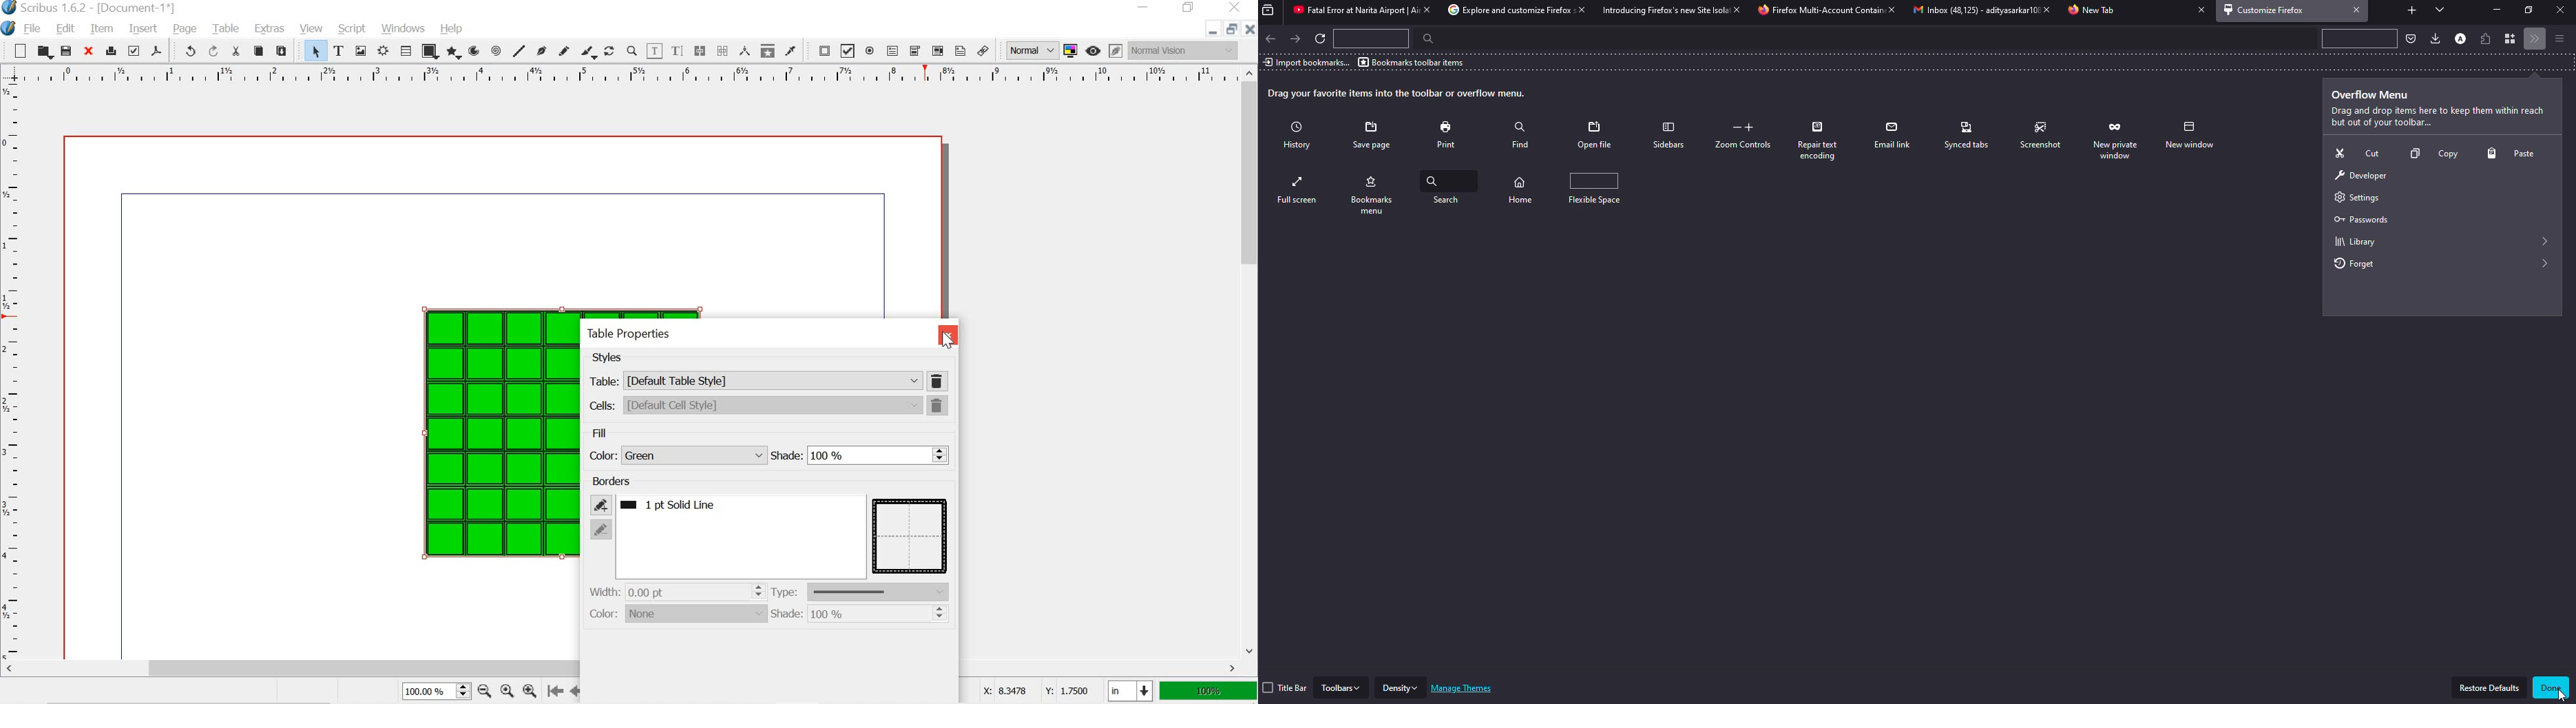  What do you see at coordinates (1449, 191) in the screenshot?
I see `bookmarks menu` at bounding box center [1449, 191].